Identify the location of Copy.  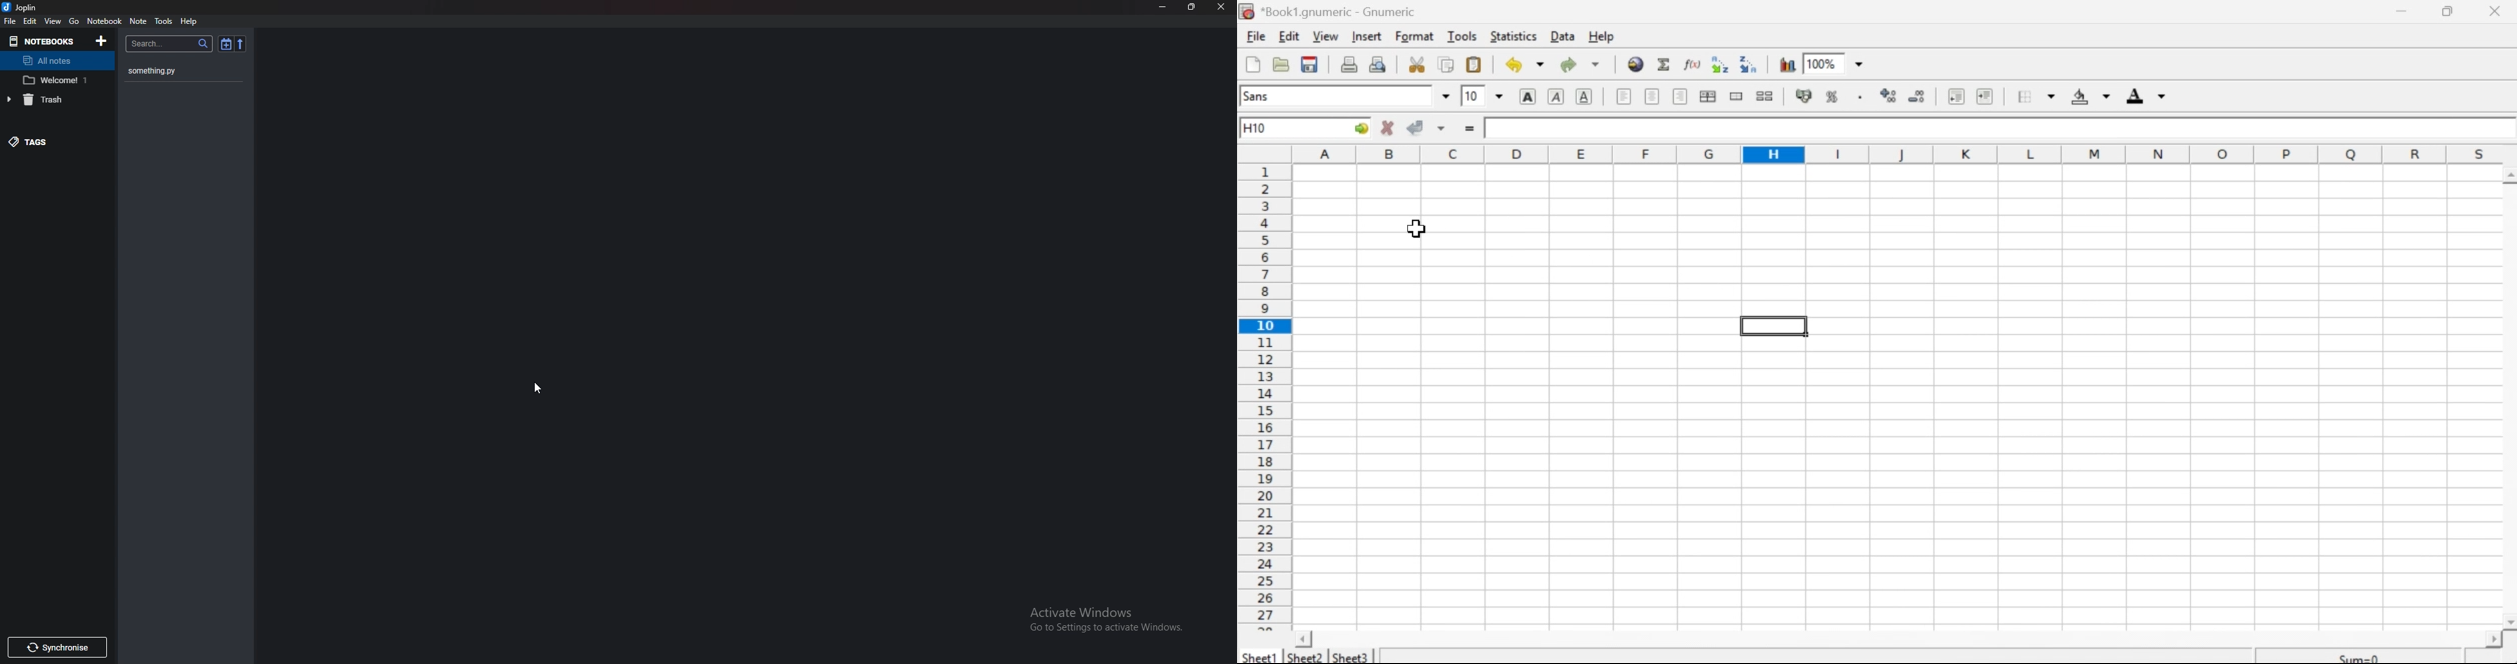
(1445, 65).